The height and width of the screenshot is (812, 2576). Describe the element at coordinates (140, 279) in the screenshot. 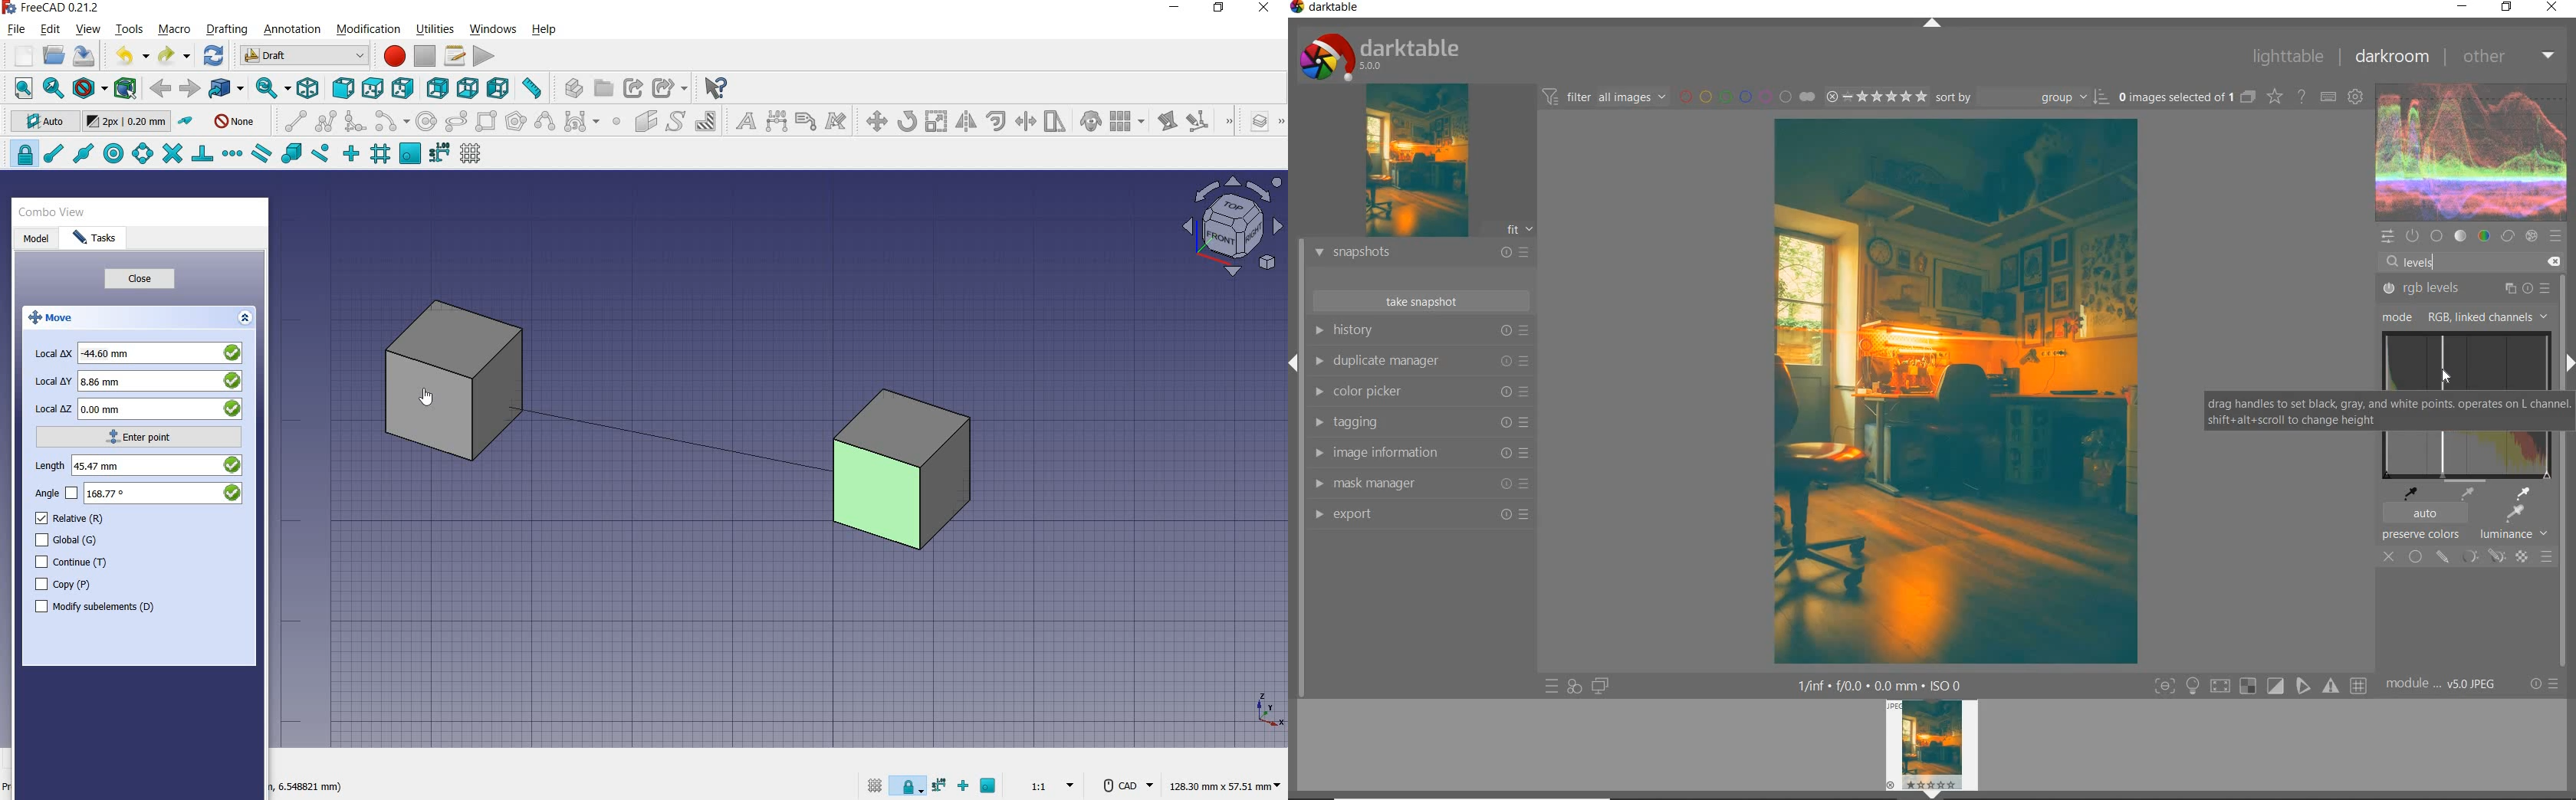

I see `close` at that location.